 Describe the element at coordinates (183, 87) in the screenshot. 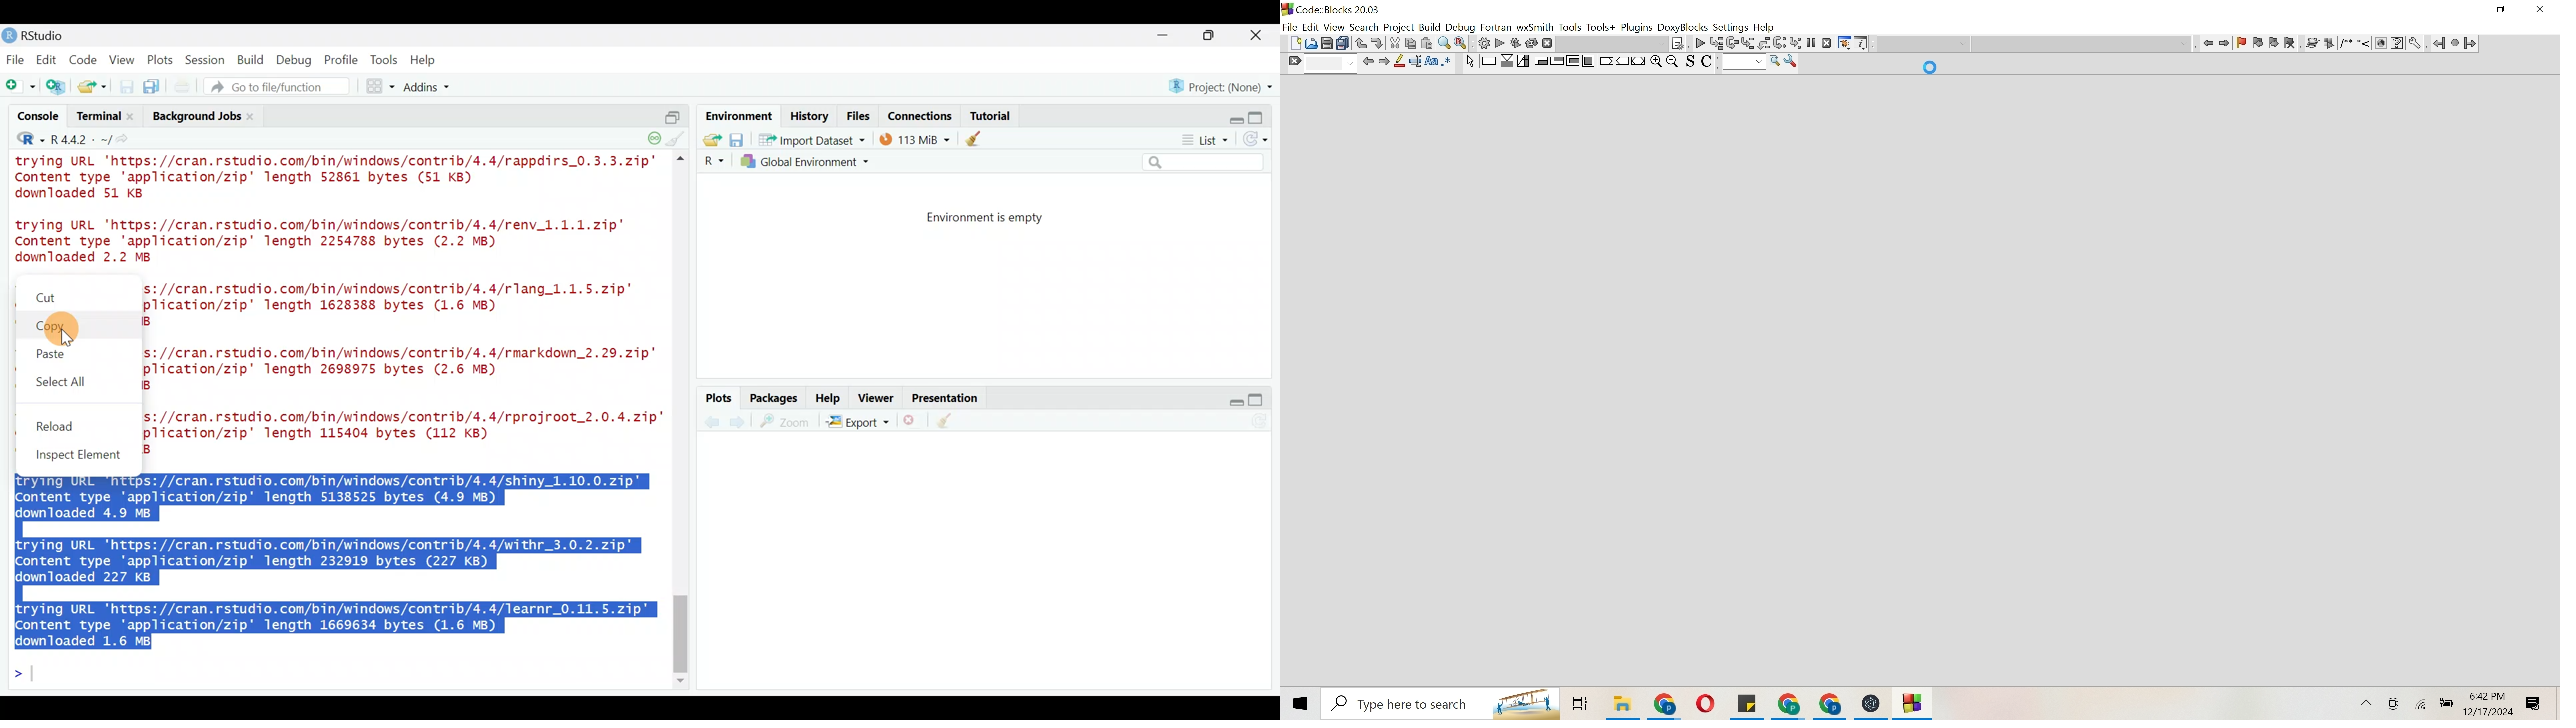

I see `Print the current file` at that location.